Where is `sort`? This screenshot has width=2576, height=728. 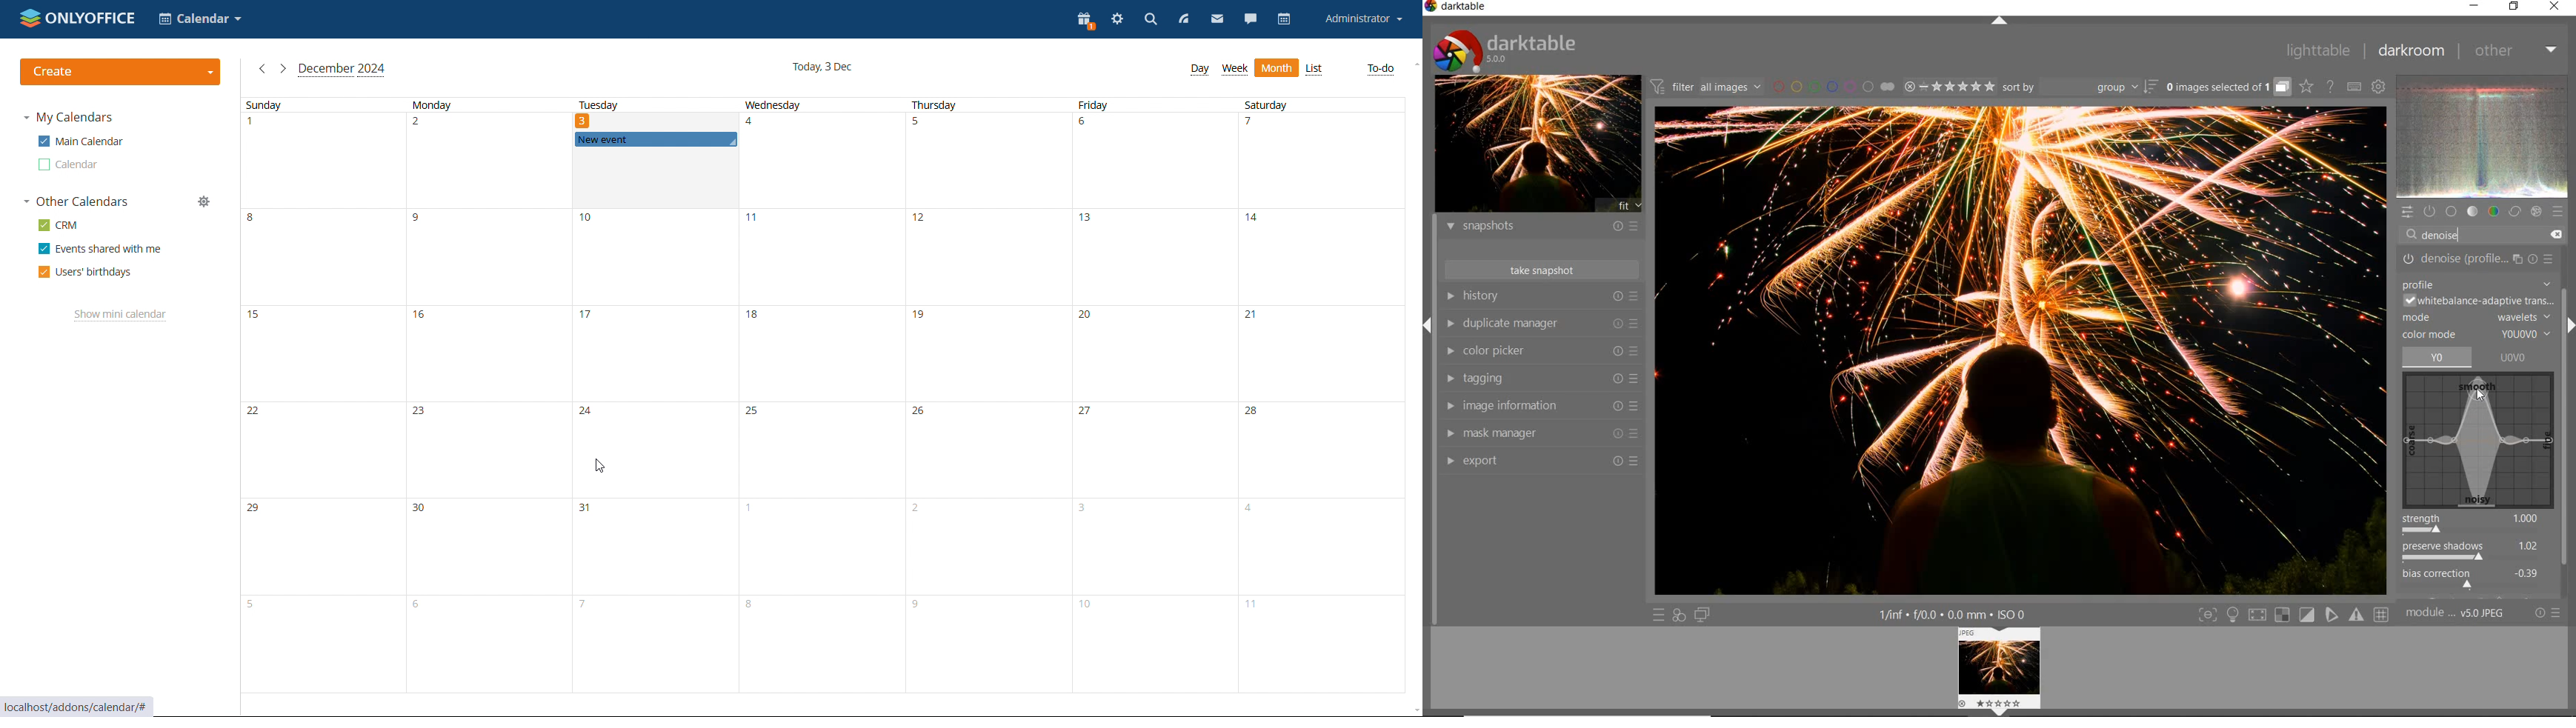
sort is located at coordinates (2079, 88).